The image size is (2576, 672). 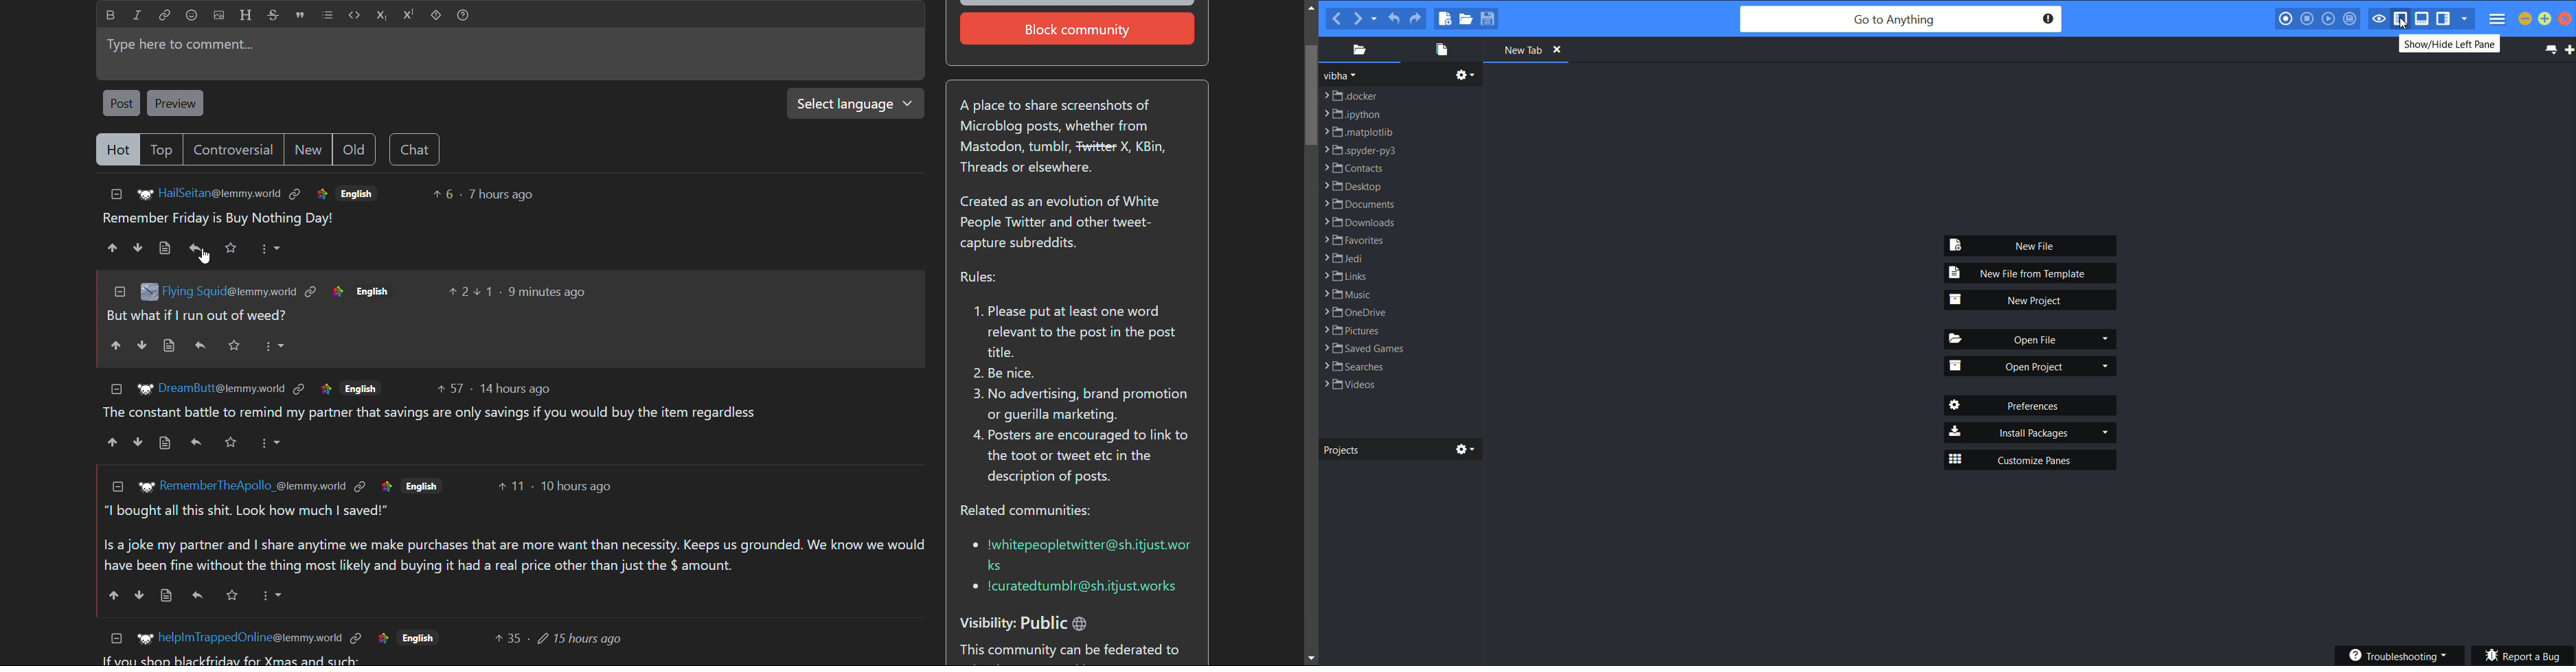 I want to click on language, so click(x=372, y=292).